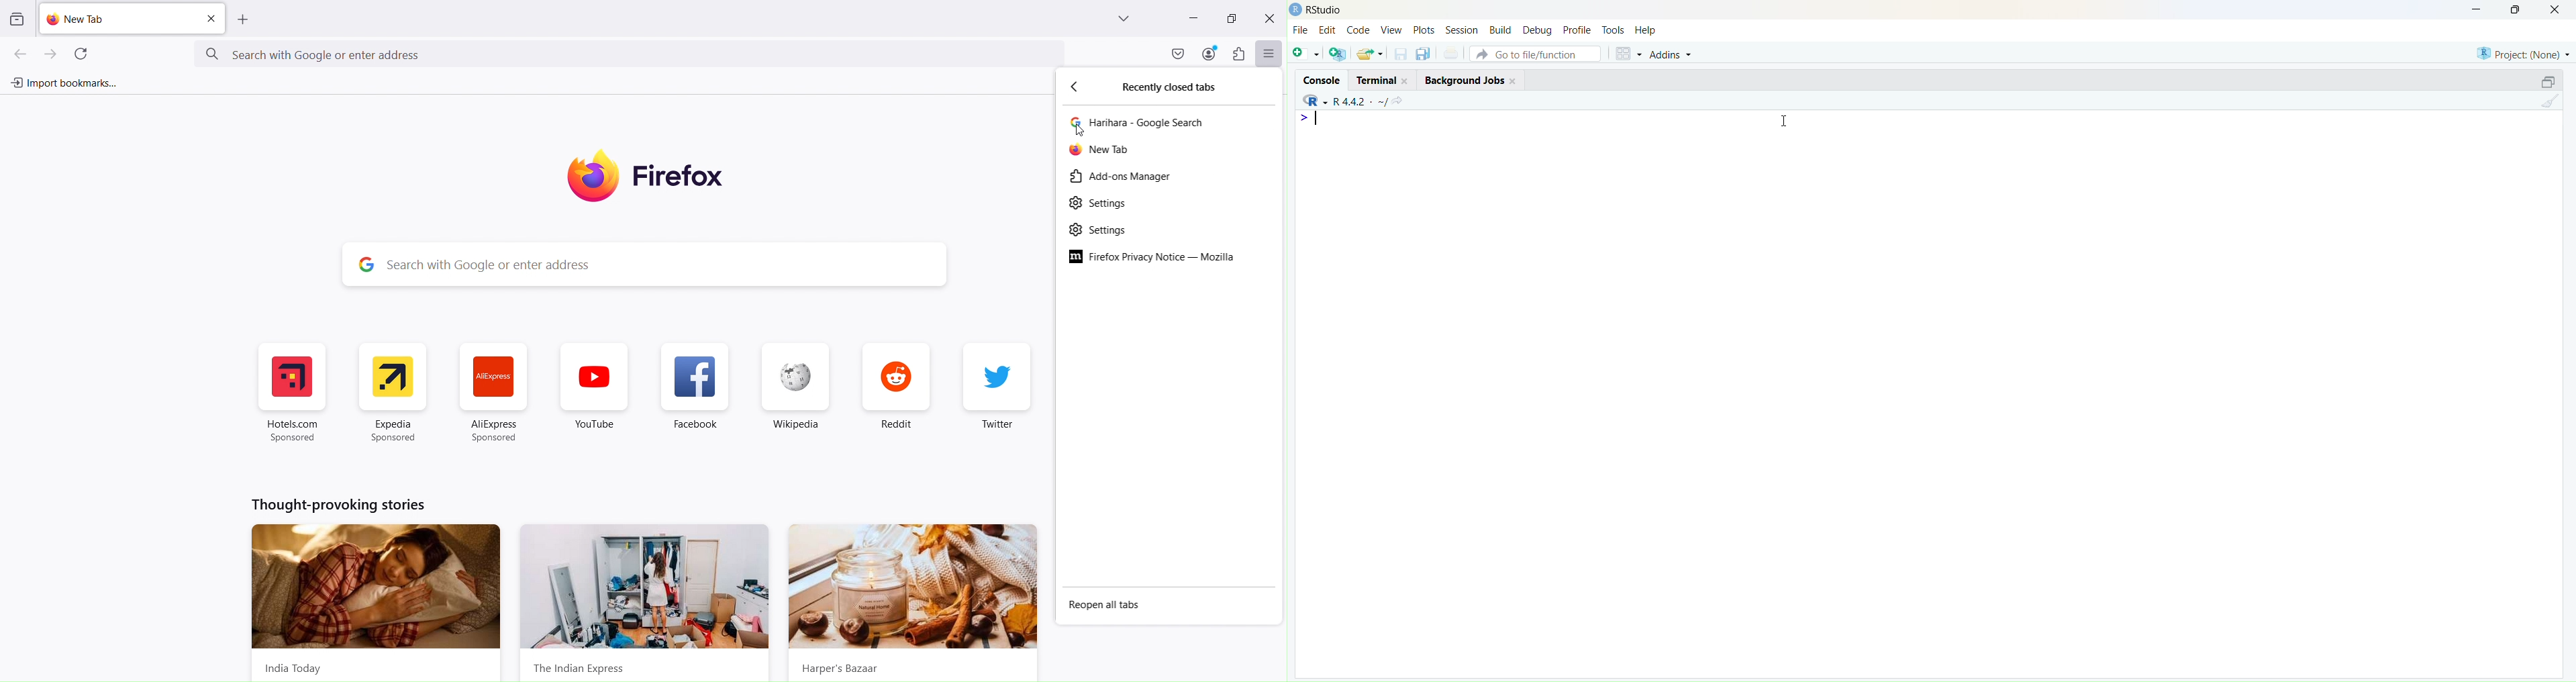 Image resolution: width=2576 pixels, height=700 pixels. What do you see at coordinates (1579, 31) in the screenshot?
I see `Profile` at bounding box center [1579, 31].